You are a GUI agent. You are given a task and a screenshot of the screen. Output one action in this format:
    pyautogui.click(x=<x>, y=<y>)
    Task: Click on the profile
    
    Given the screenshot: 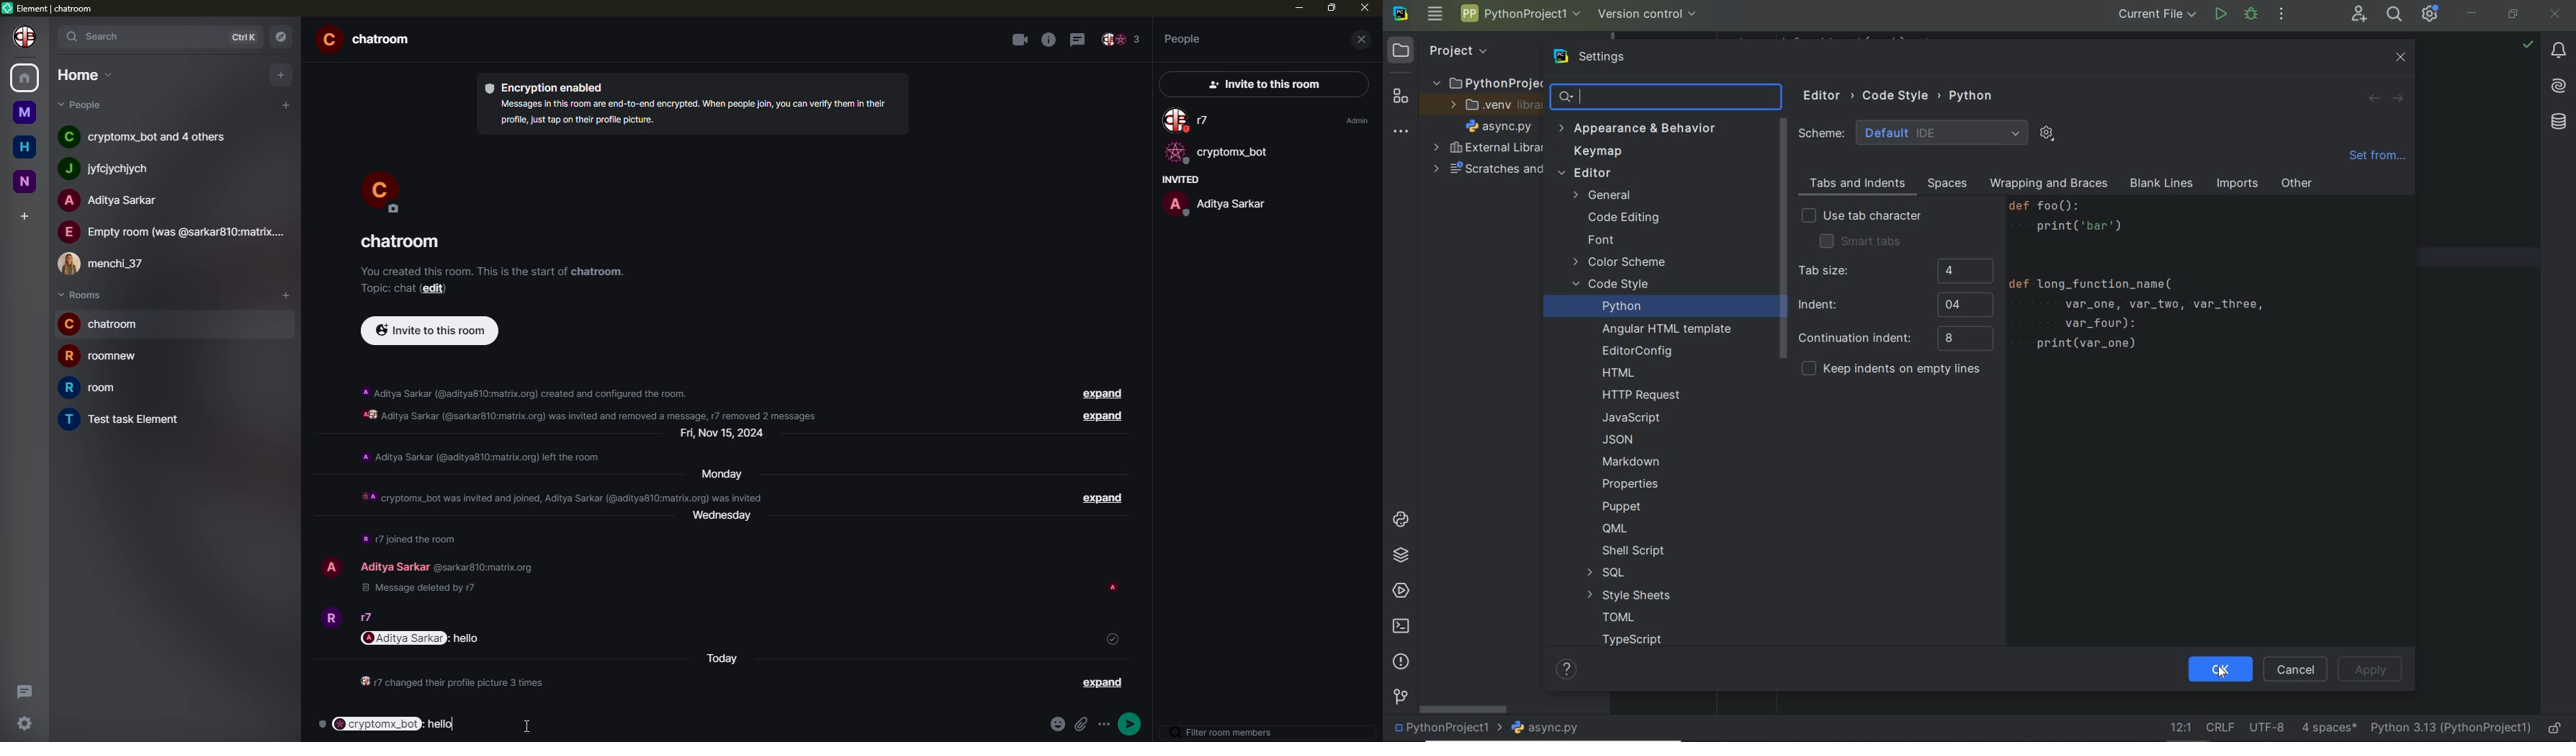 What is the action you would take?
    pyautogui.click(x=331, y=565)
    